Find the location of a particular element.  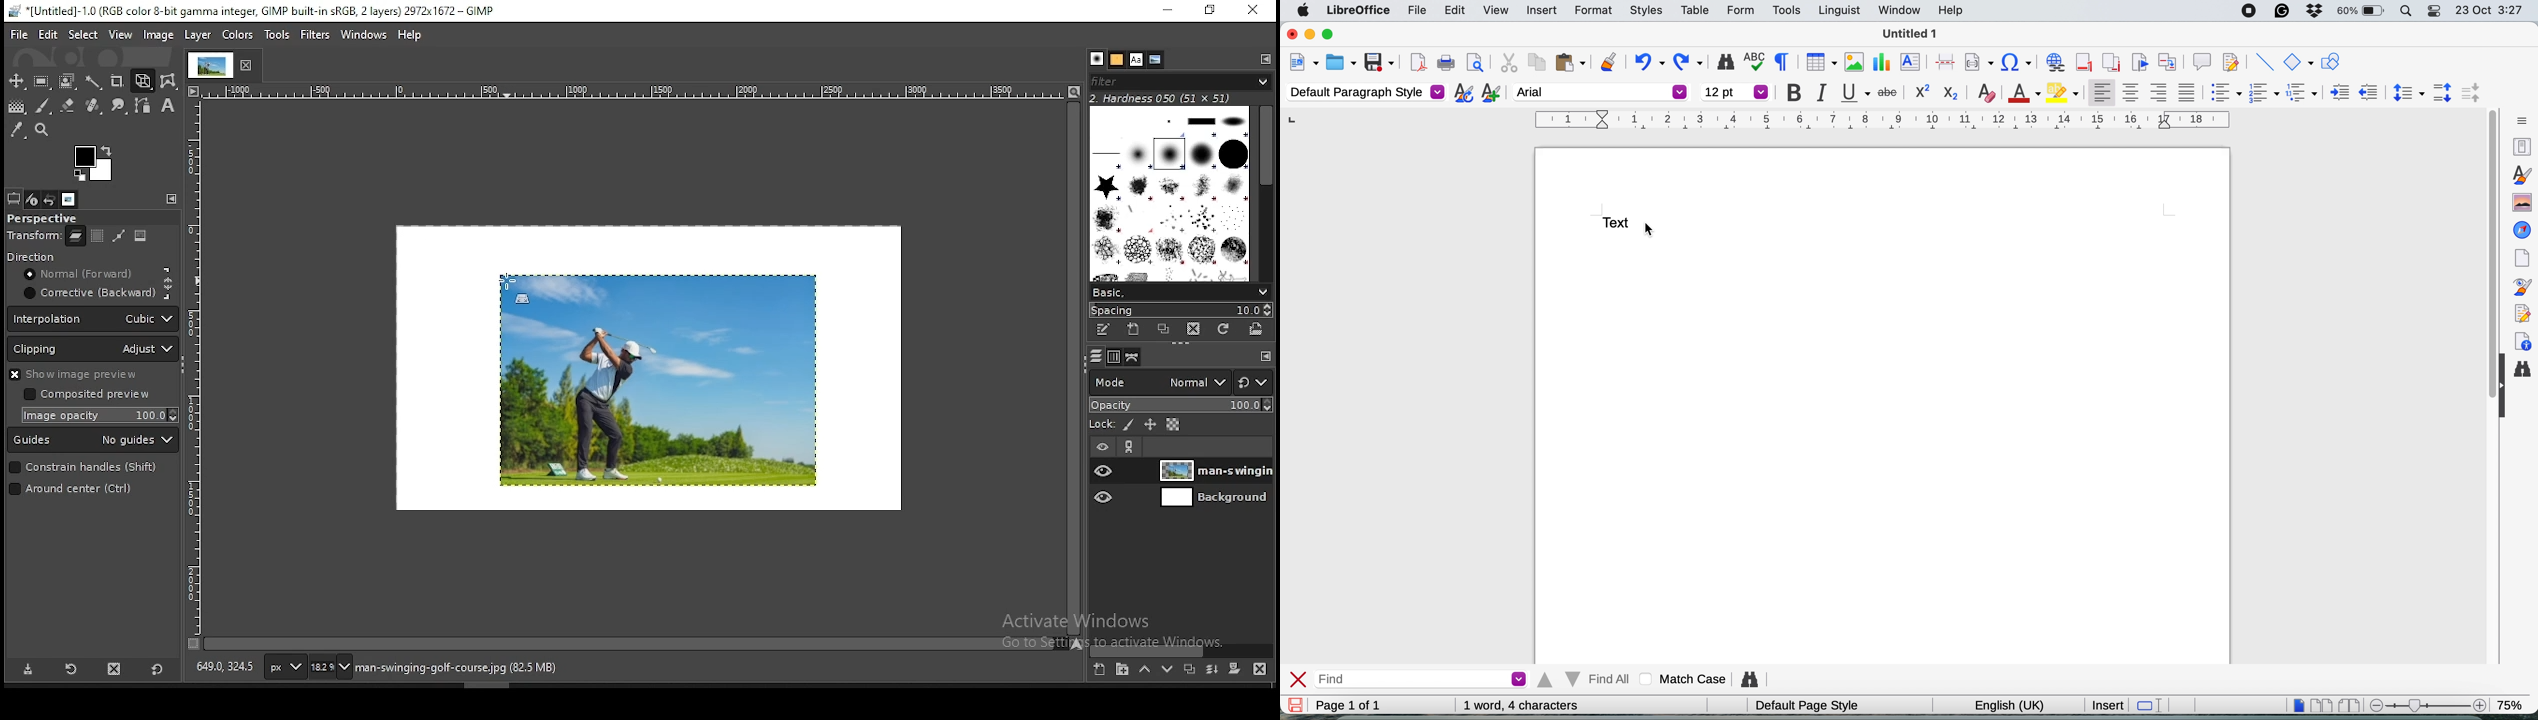

date and time is located at coordinates (2491, 11).